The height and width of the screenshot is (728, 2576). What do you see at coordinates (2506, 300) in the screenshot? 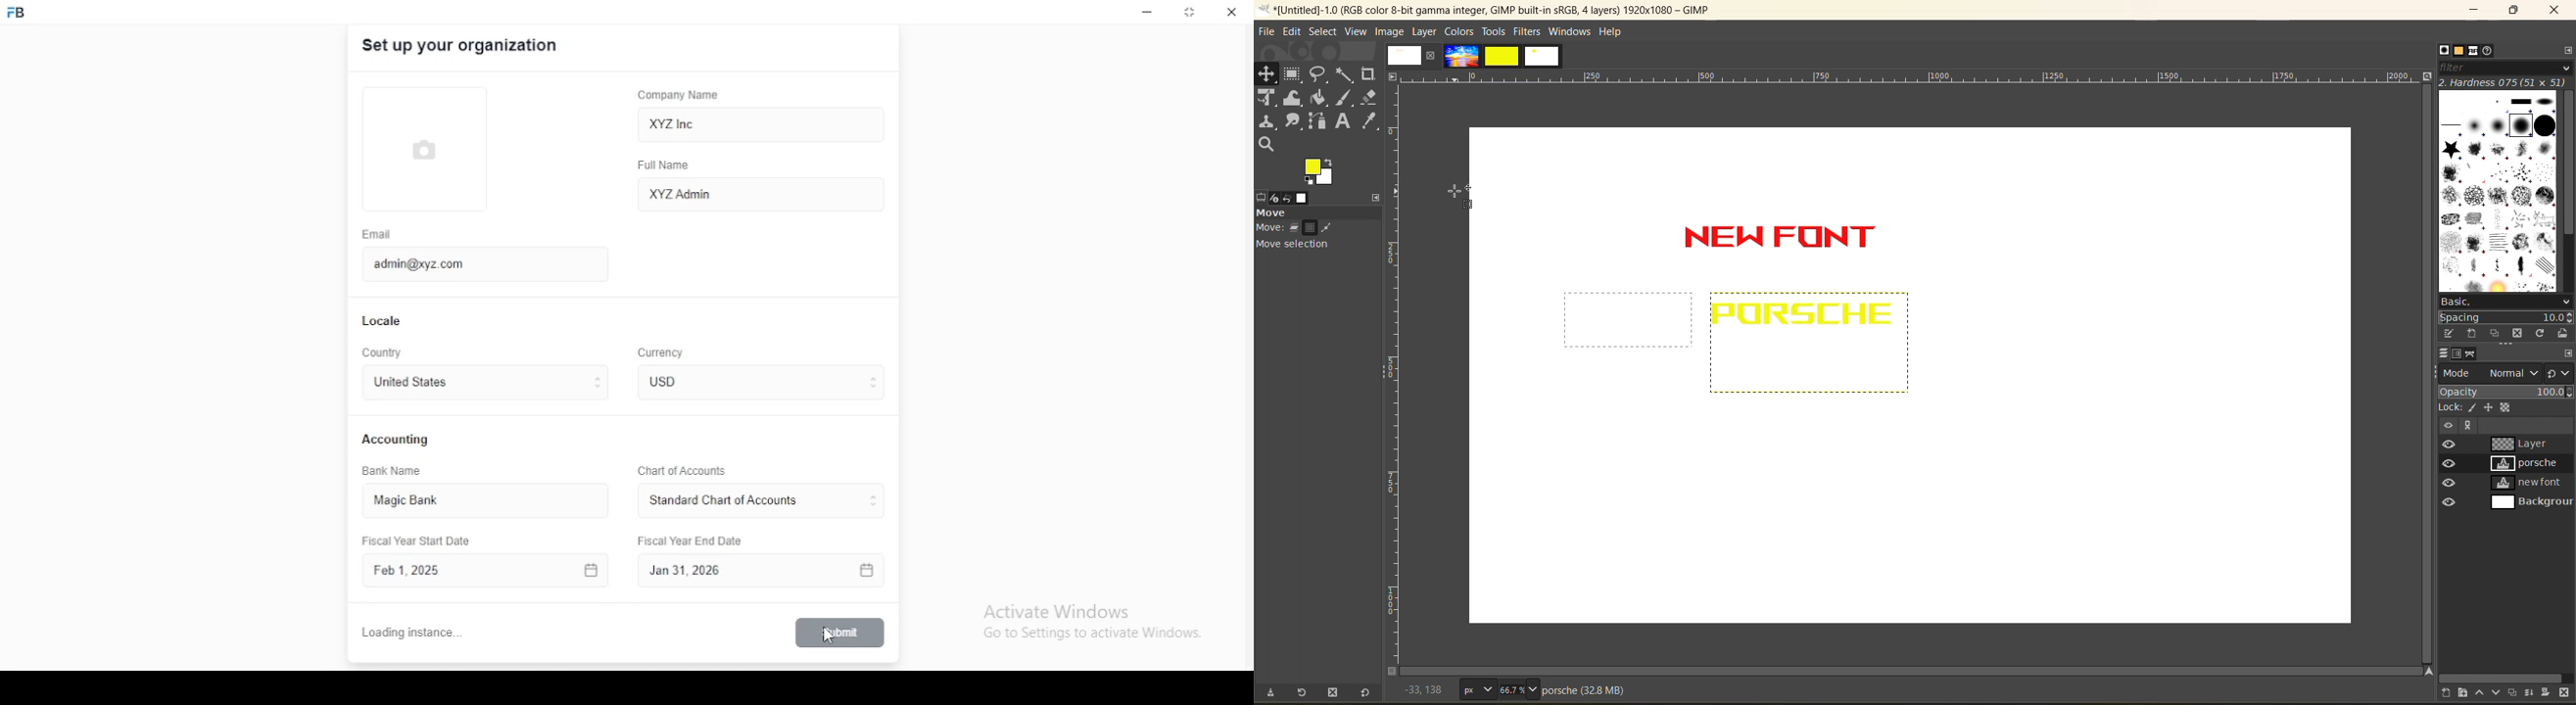
I see `basic` at bounding box center [2506, 300].